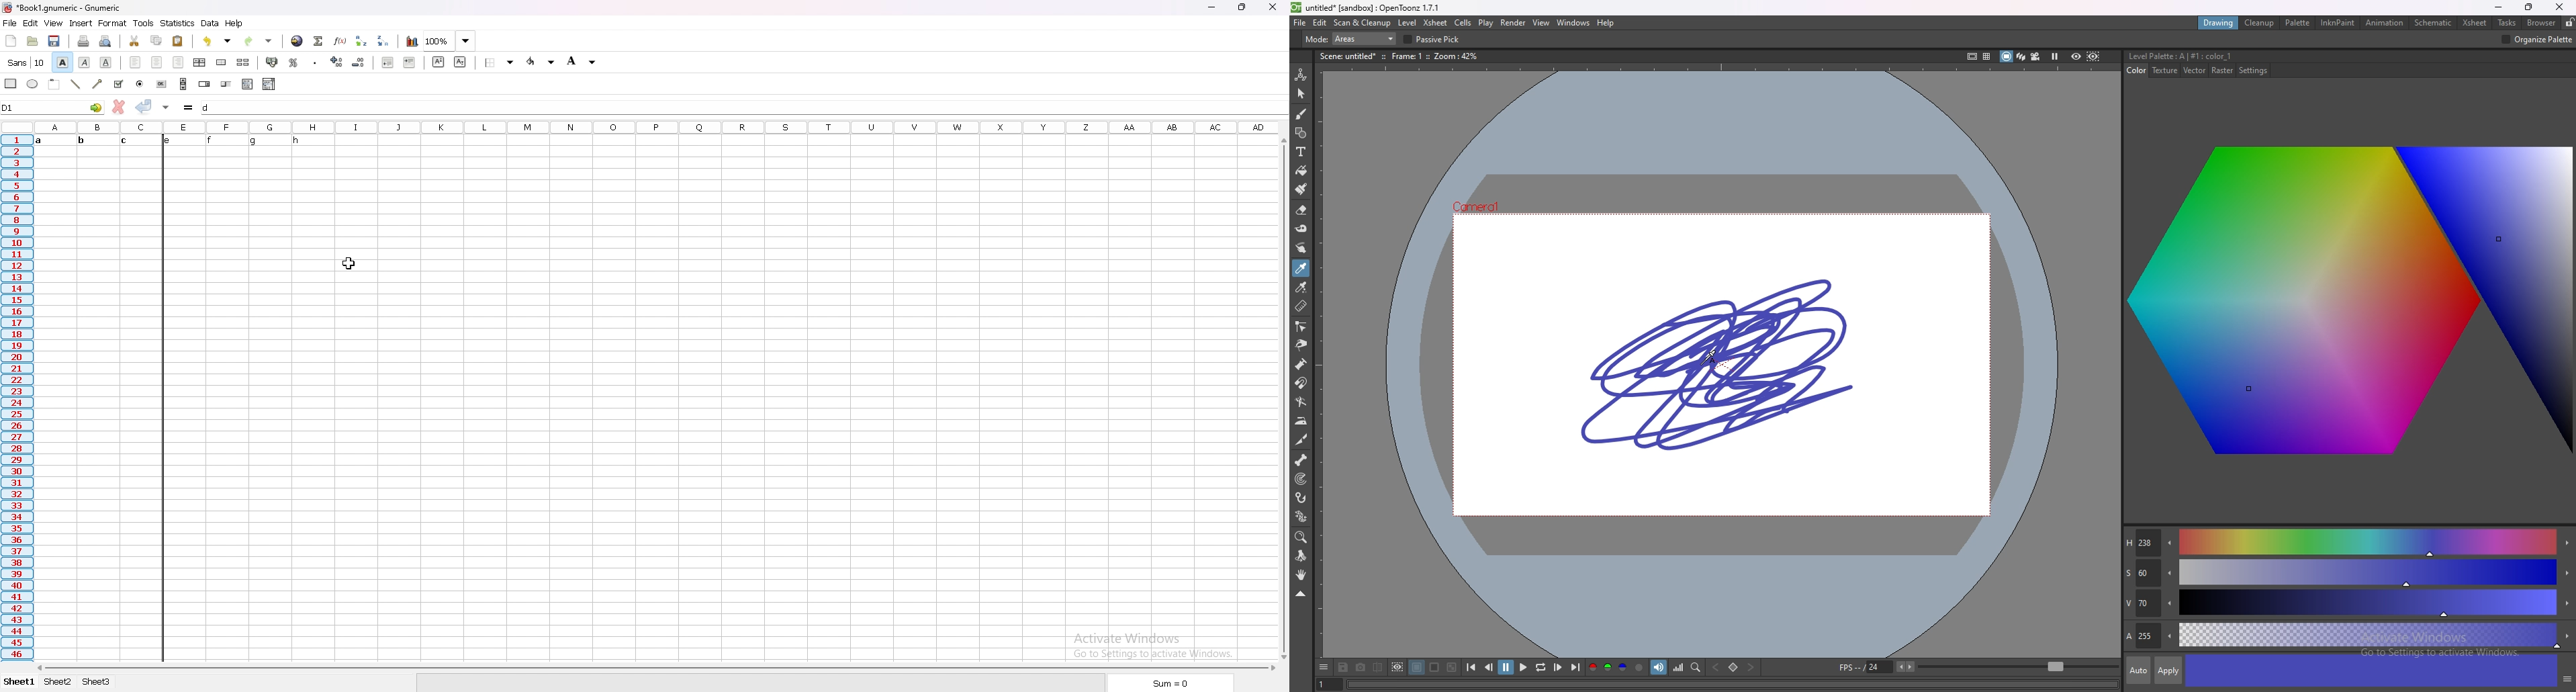  I want to click on file, so click(1301, 23).